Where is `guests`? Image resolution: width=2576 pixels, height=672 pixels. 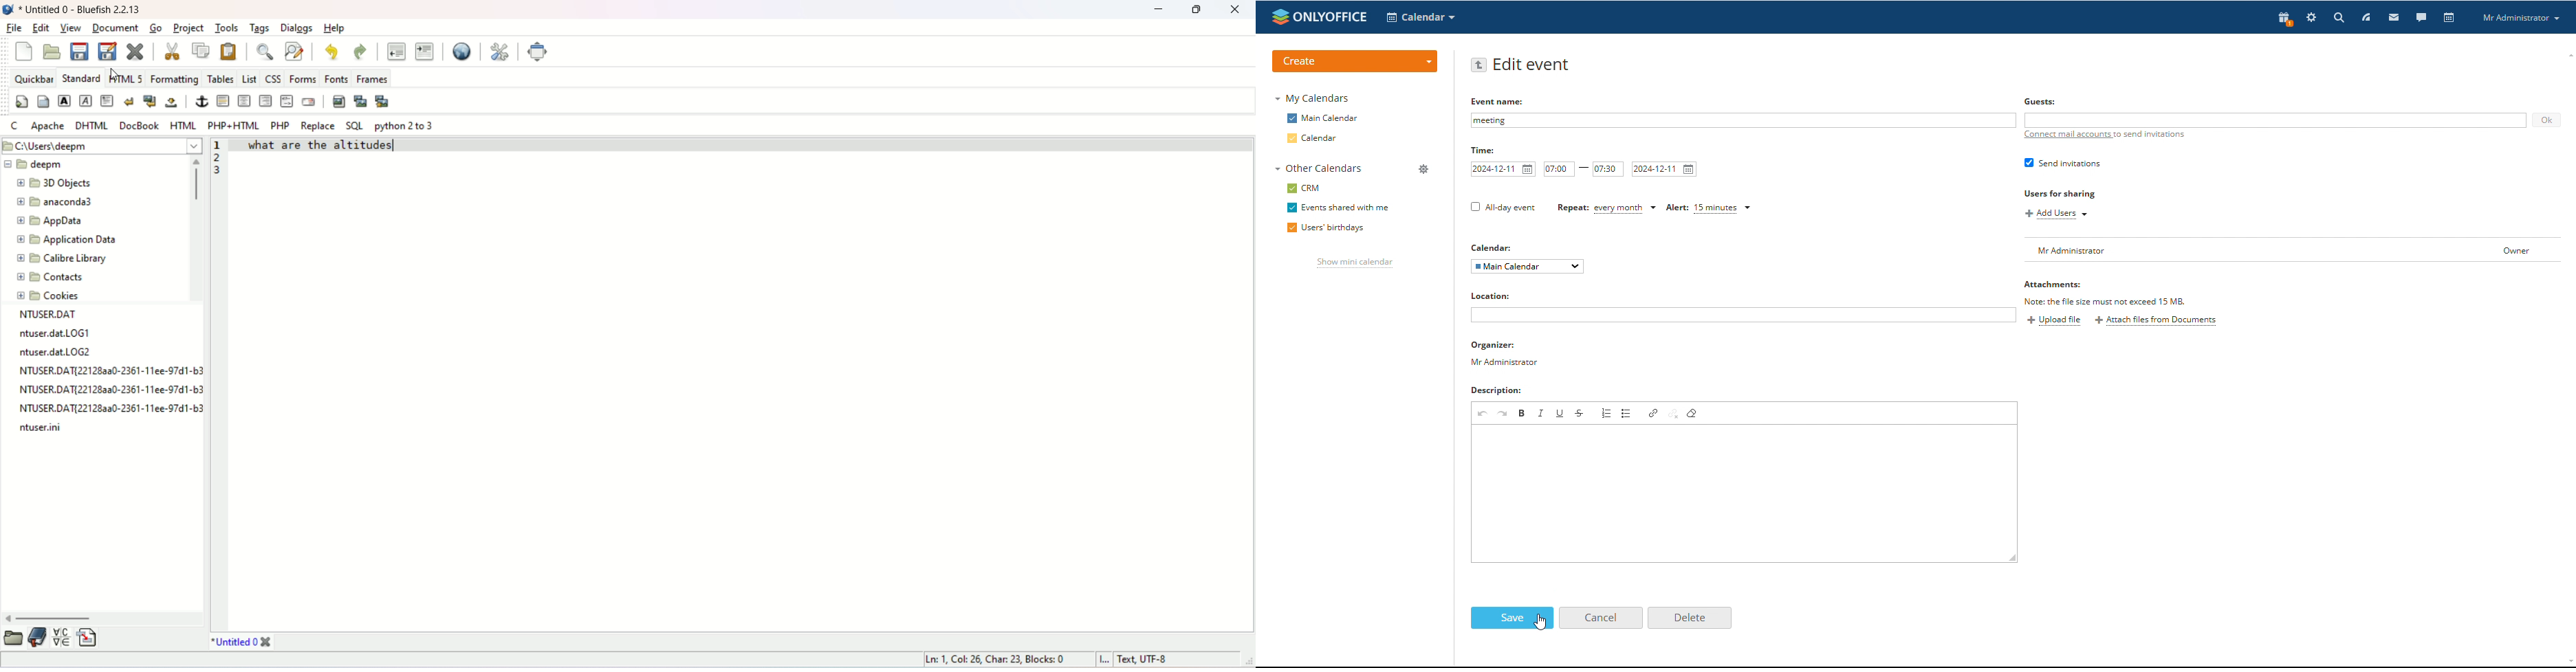 guests is located at coordinates (2042, 101).